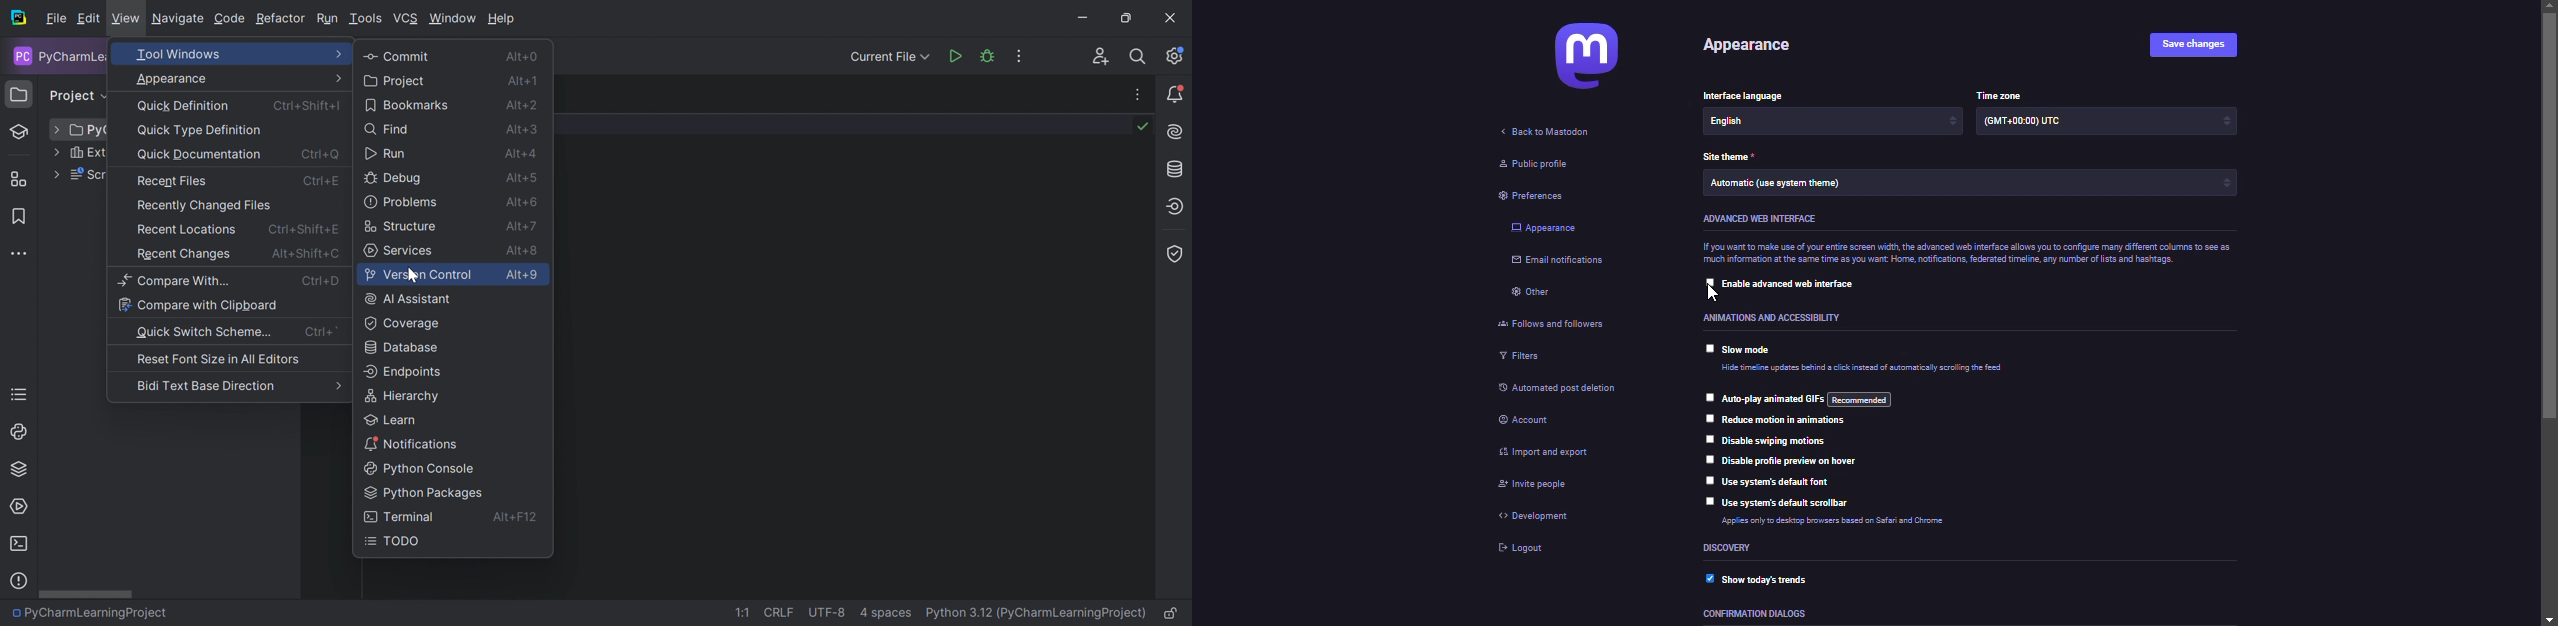 This screenshot has width=2576, height=644. I want to click on advanced web interface, so click(1760, 220).